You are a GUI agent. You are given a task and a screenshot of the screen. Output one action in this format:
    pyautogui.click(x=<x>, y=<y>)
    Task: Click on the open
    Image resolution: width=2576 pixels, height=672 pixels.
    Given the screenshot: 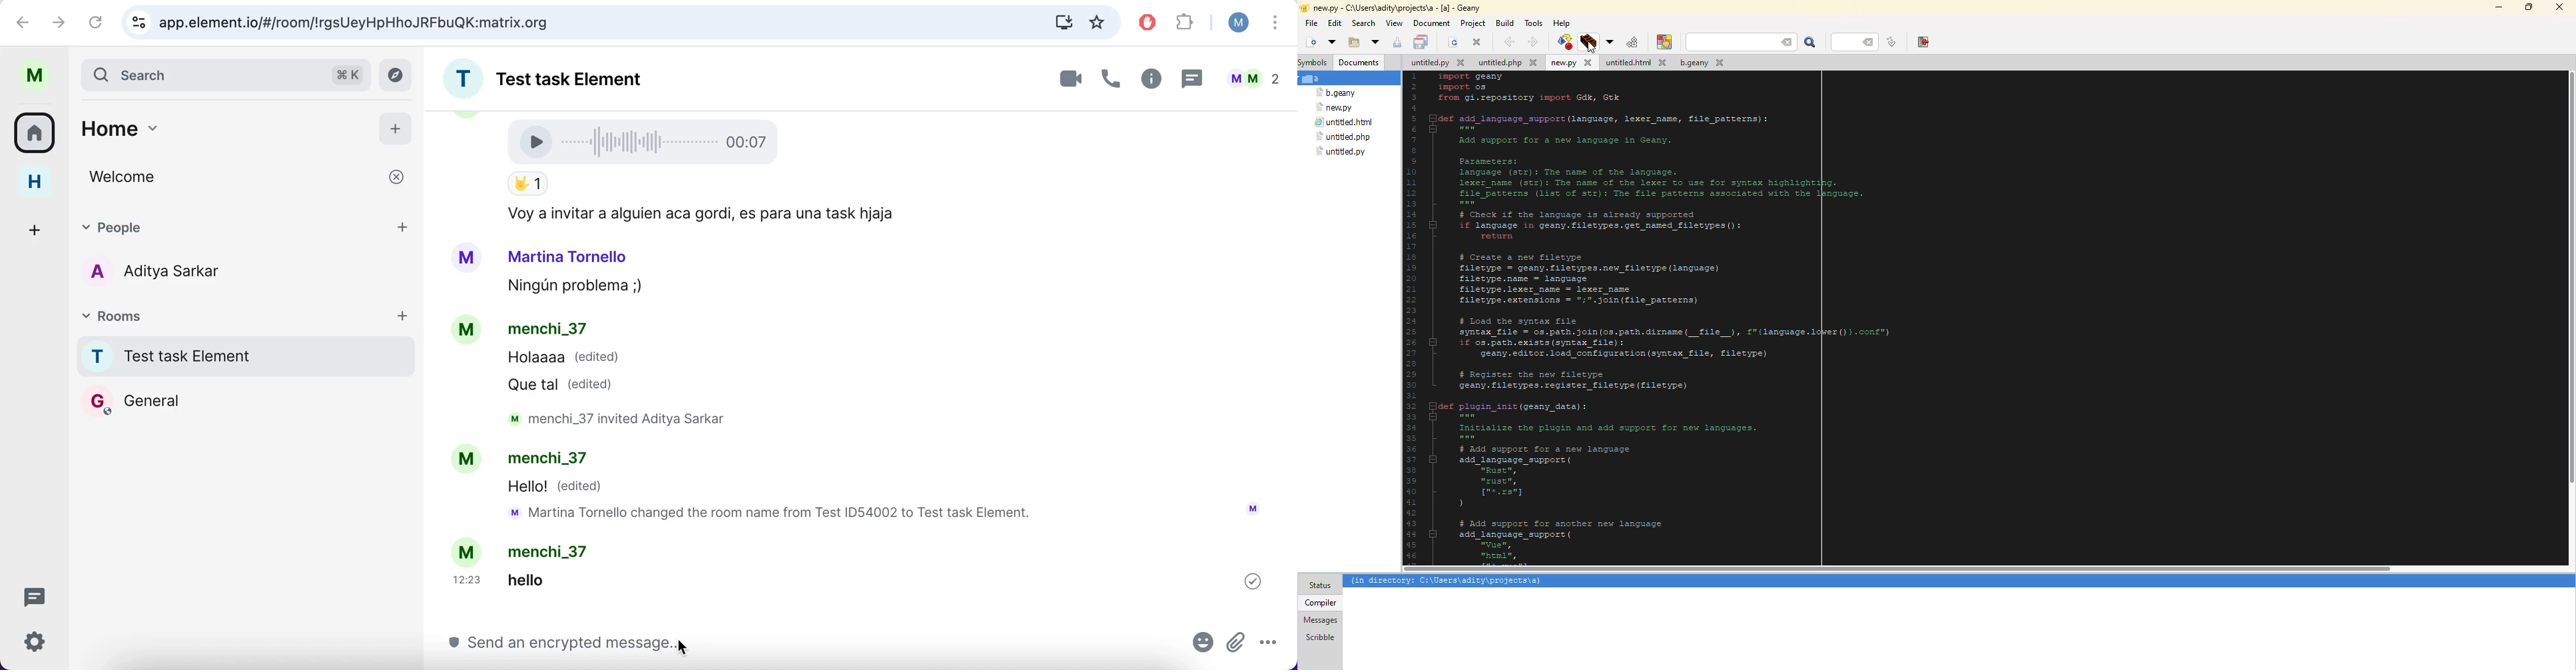 What is the action you would take?
    pyautogui.click(x=1331, y=42)
    